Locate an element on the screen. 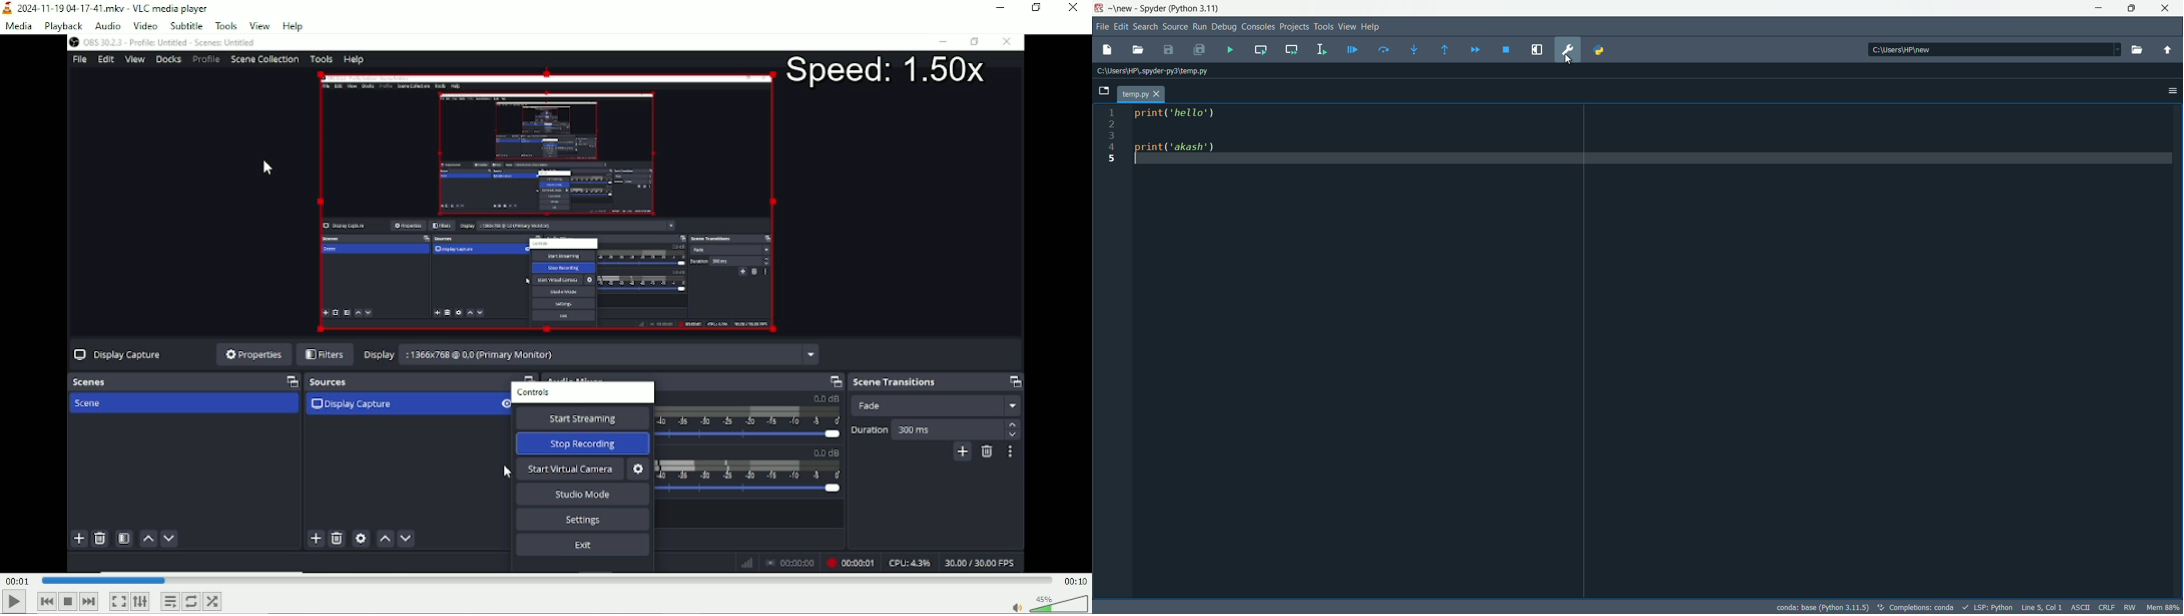 Image resolution: width=2184 pixels, height=616 pixels. run current cell and go to next one is located at coordinates (1292, 48).